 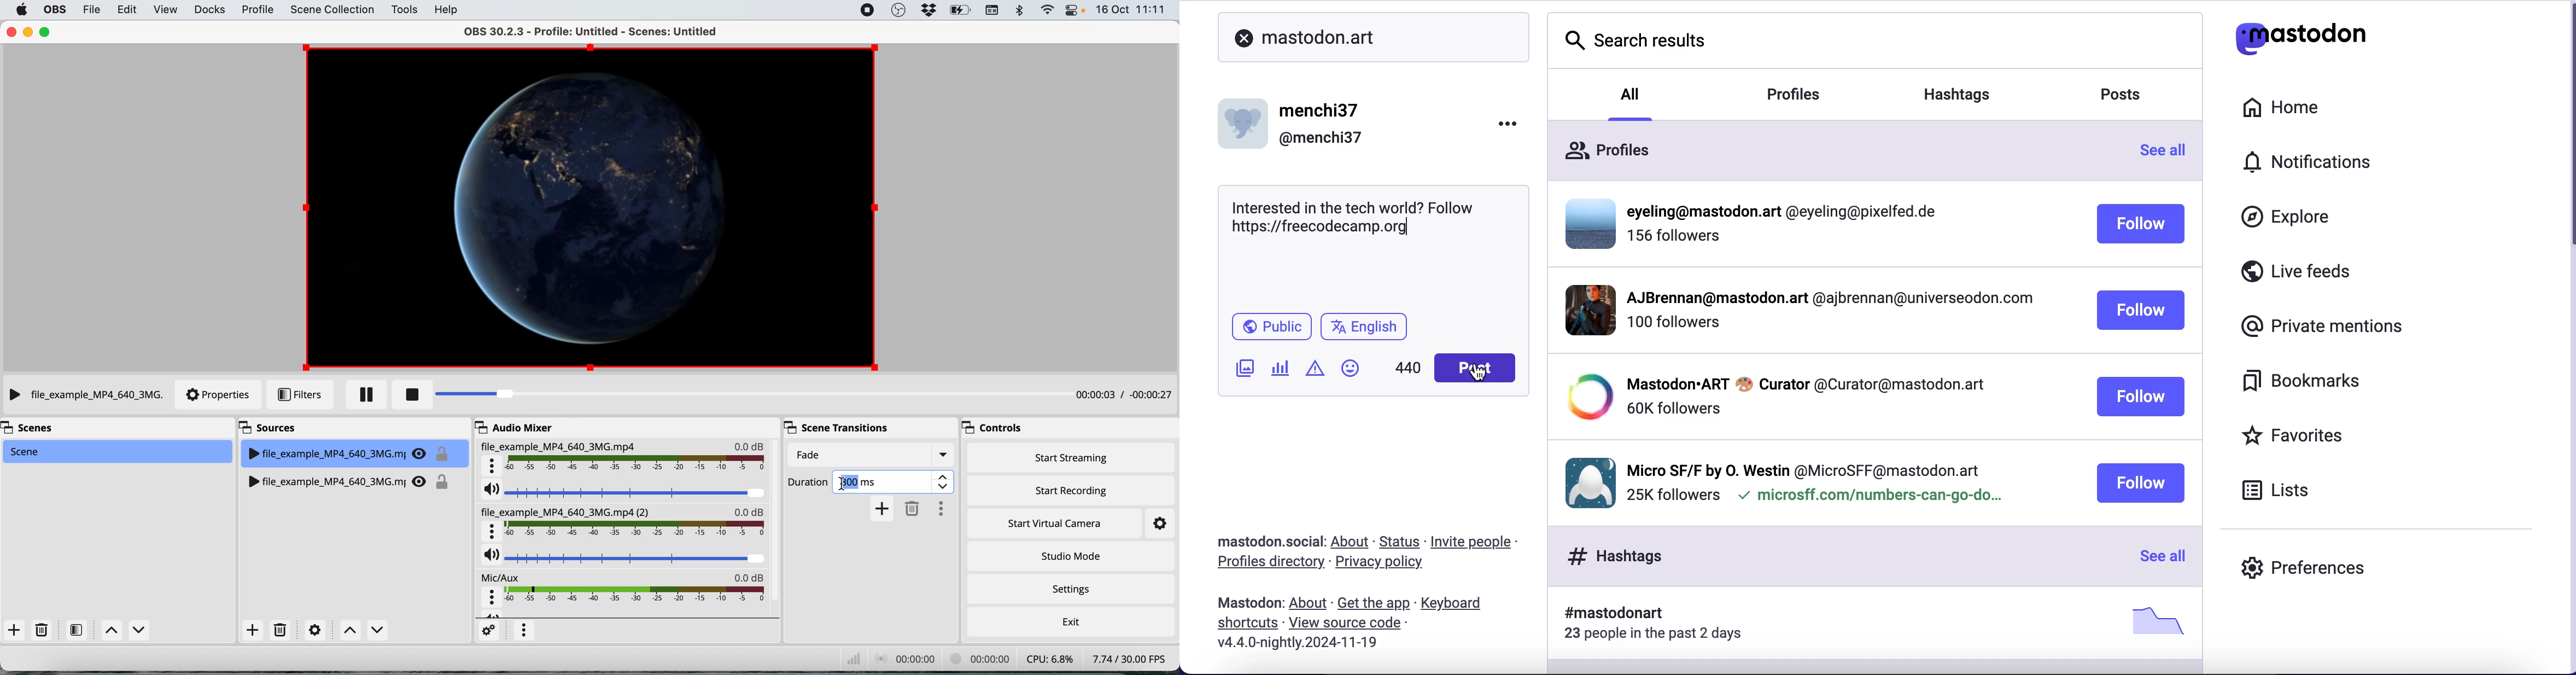 I want to click on home, so click(x=2283, y=108).